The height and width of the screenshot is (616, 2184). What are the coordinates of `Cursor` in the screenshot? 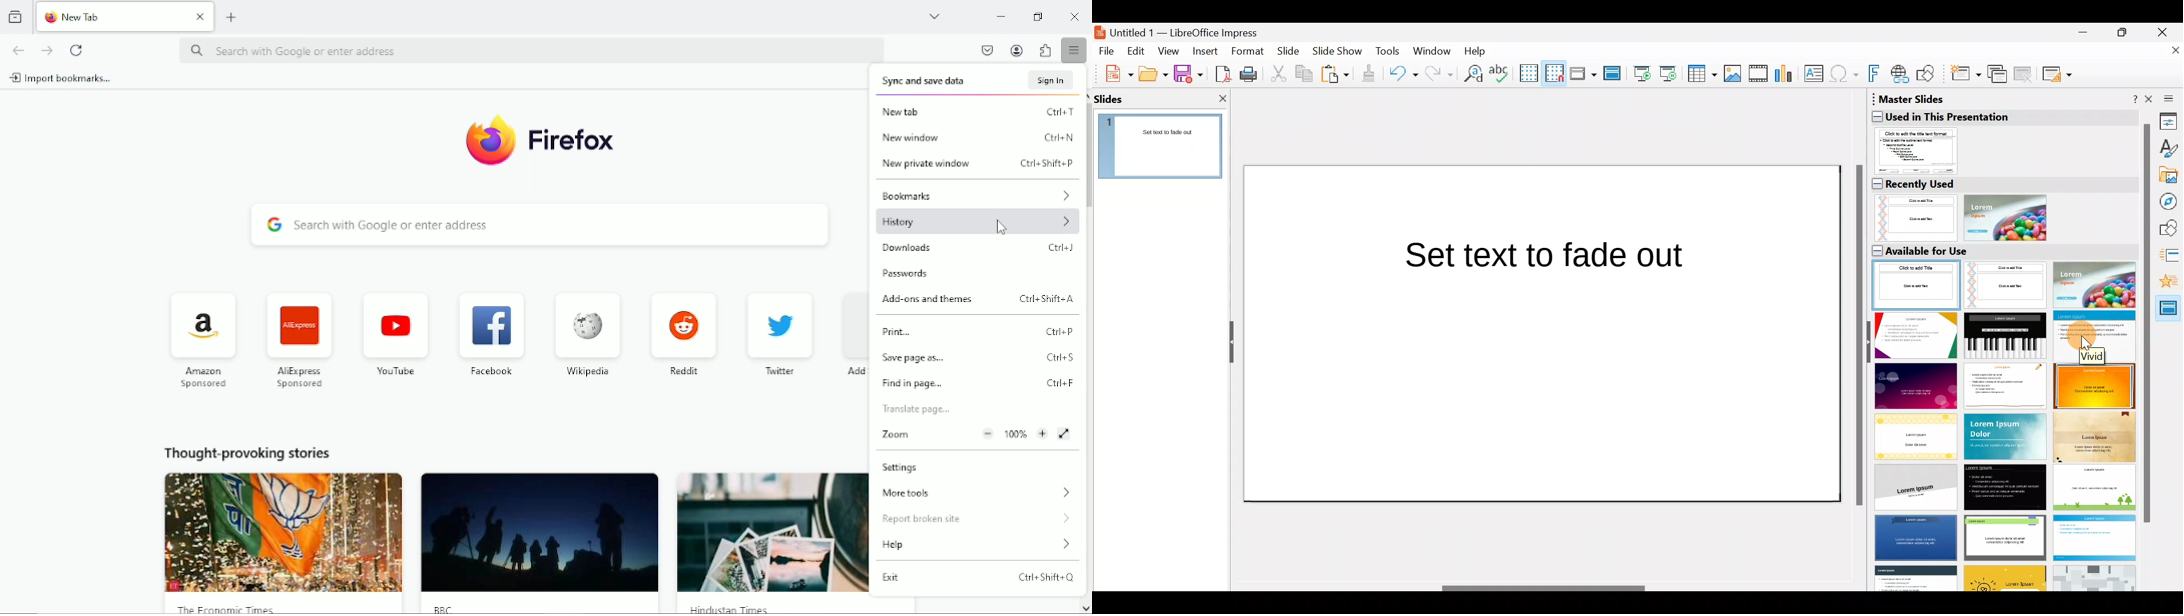 It's located at (1000, 226).